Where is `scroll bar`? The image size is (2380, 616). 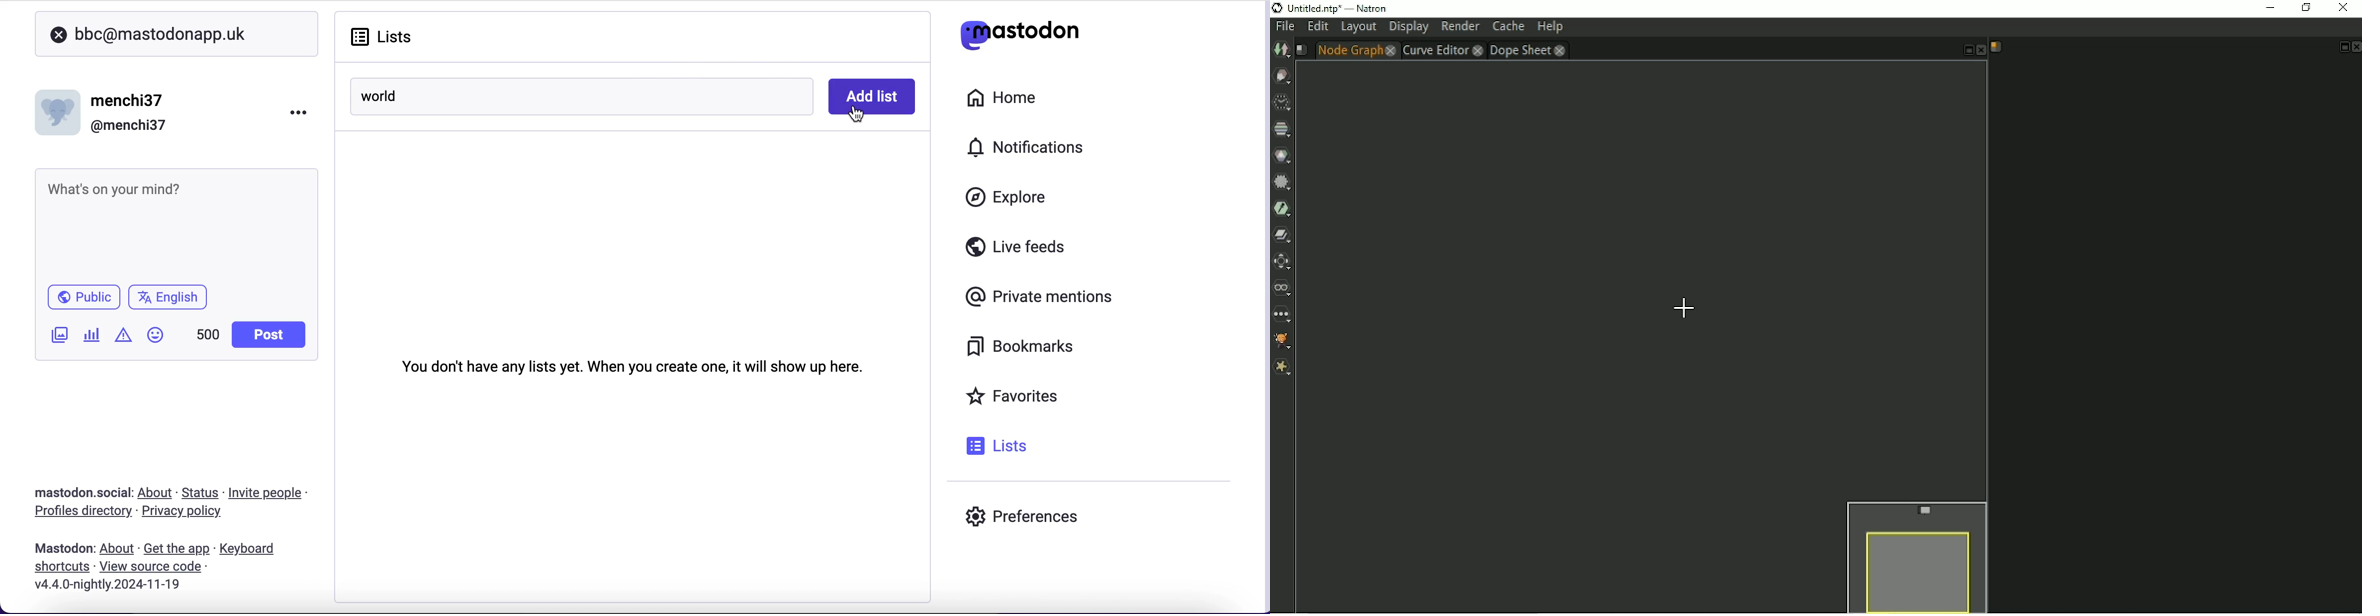
scroll bar is located at coordinates (1265, 306).